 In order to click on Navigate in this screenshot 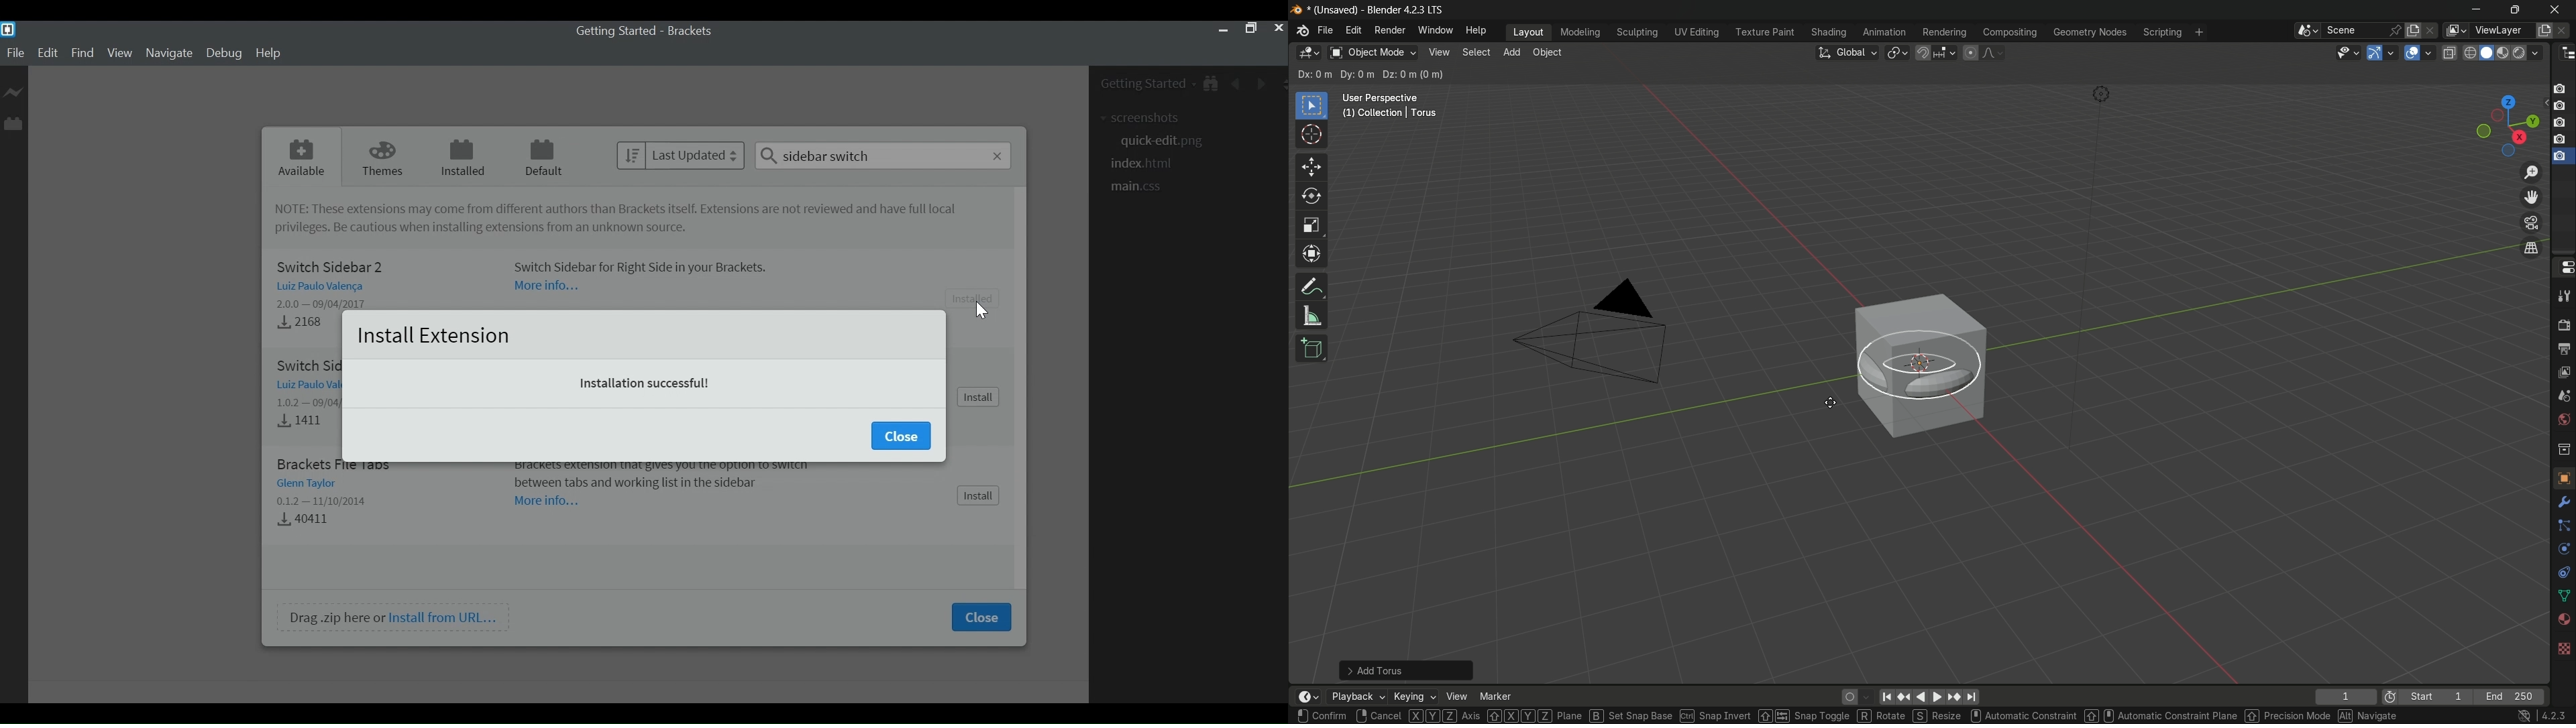, I will do `click(168, 54)`.